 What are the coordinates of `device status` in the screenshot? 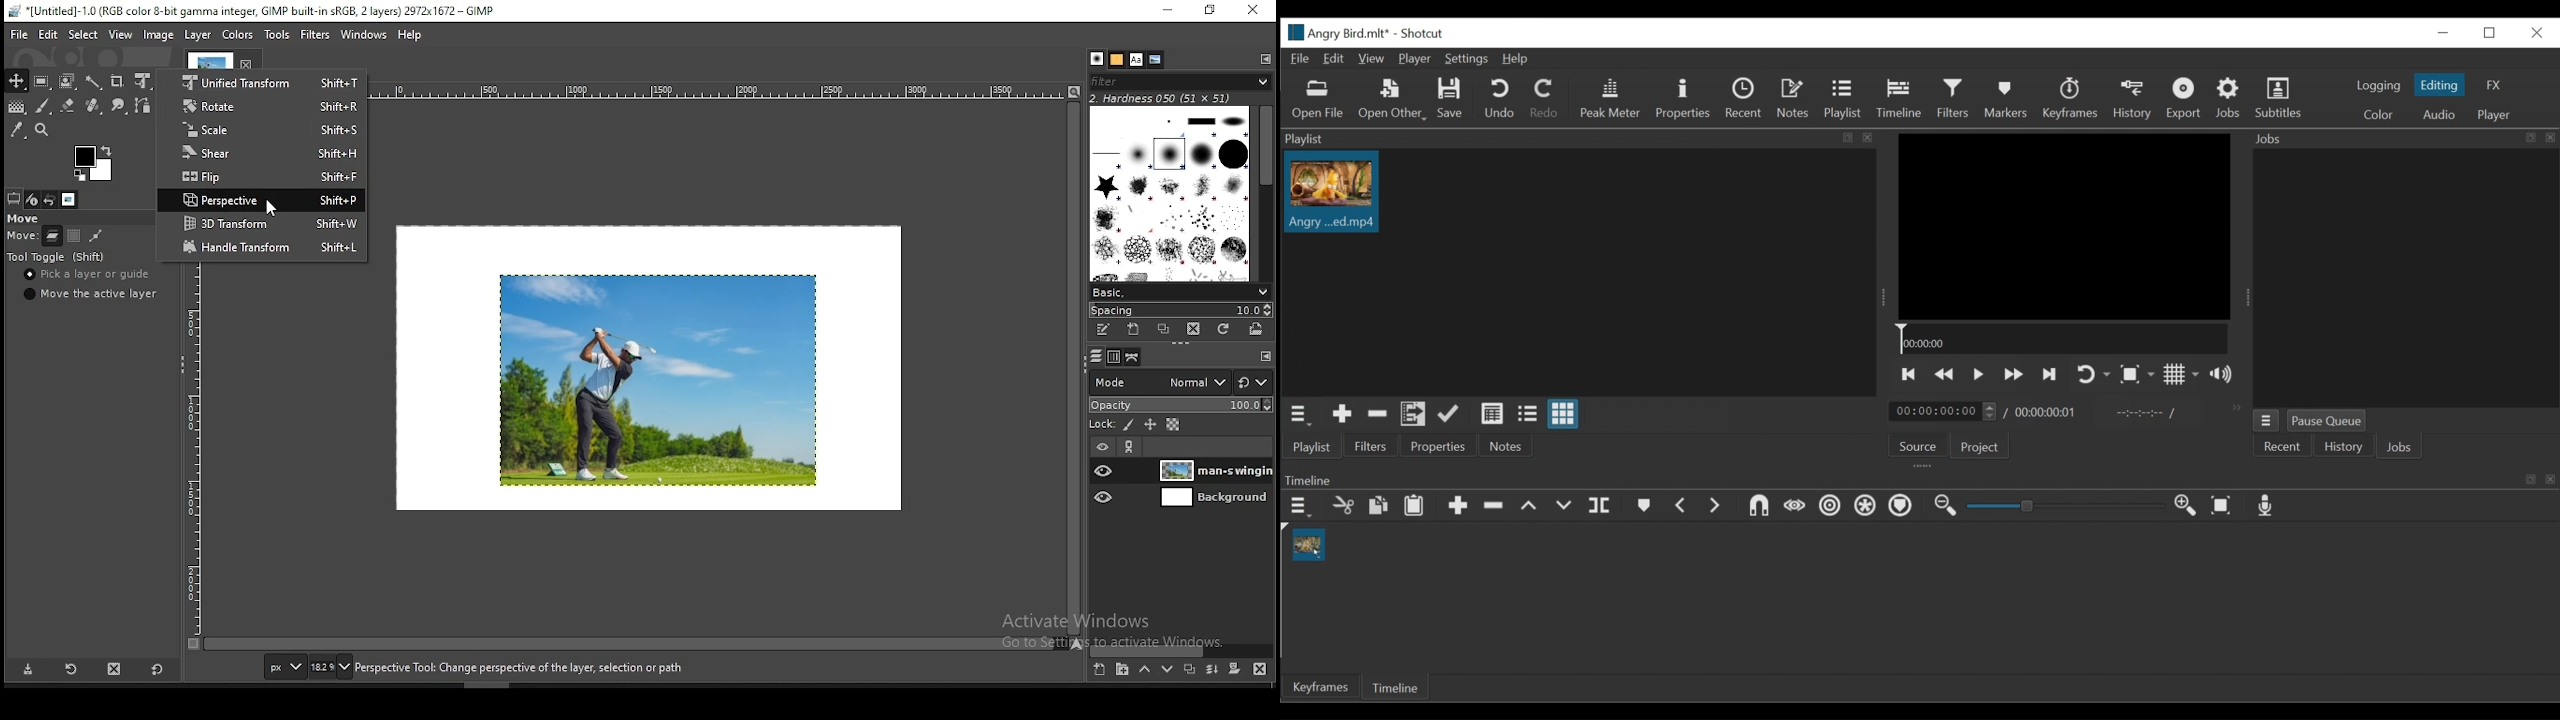 It's located at (33, 200).